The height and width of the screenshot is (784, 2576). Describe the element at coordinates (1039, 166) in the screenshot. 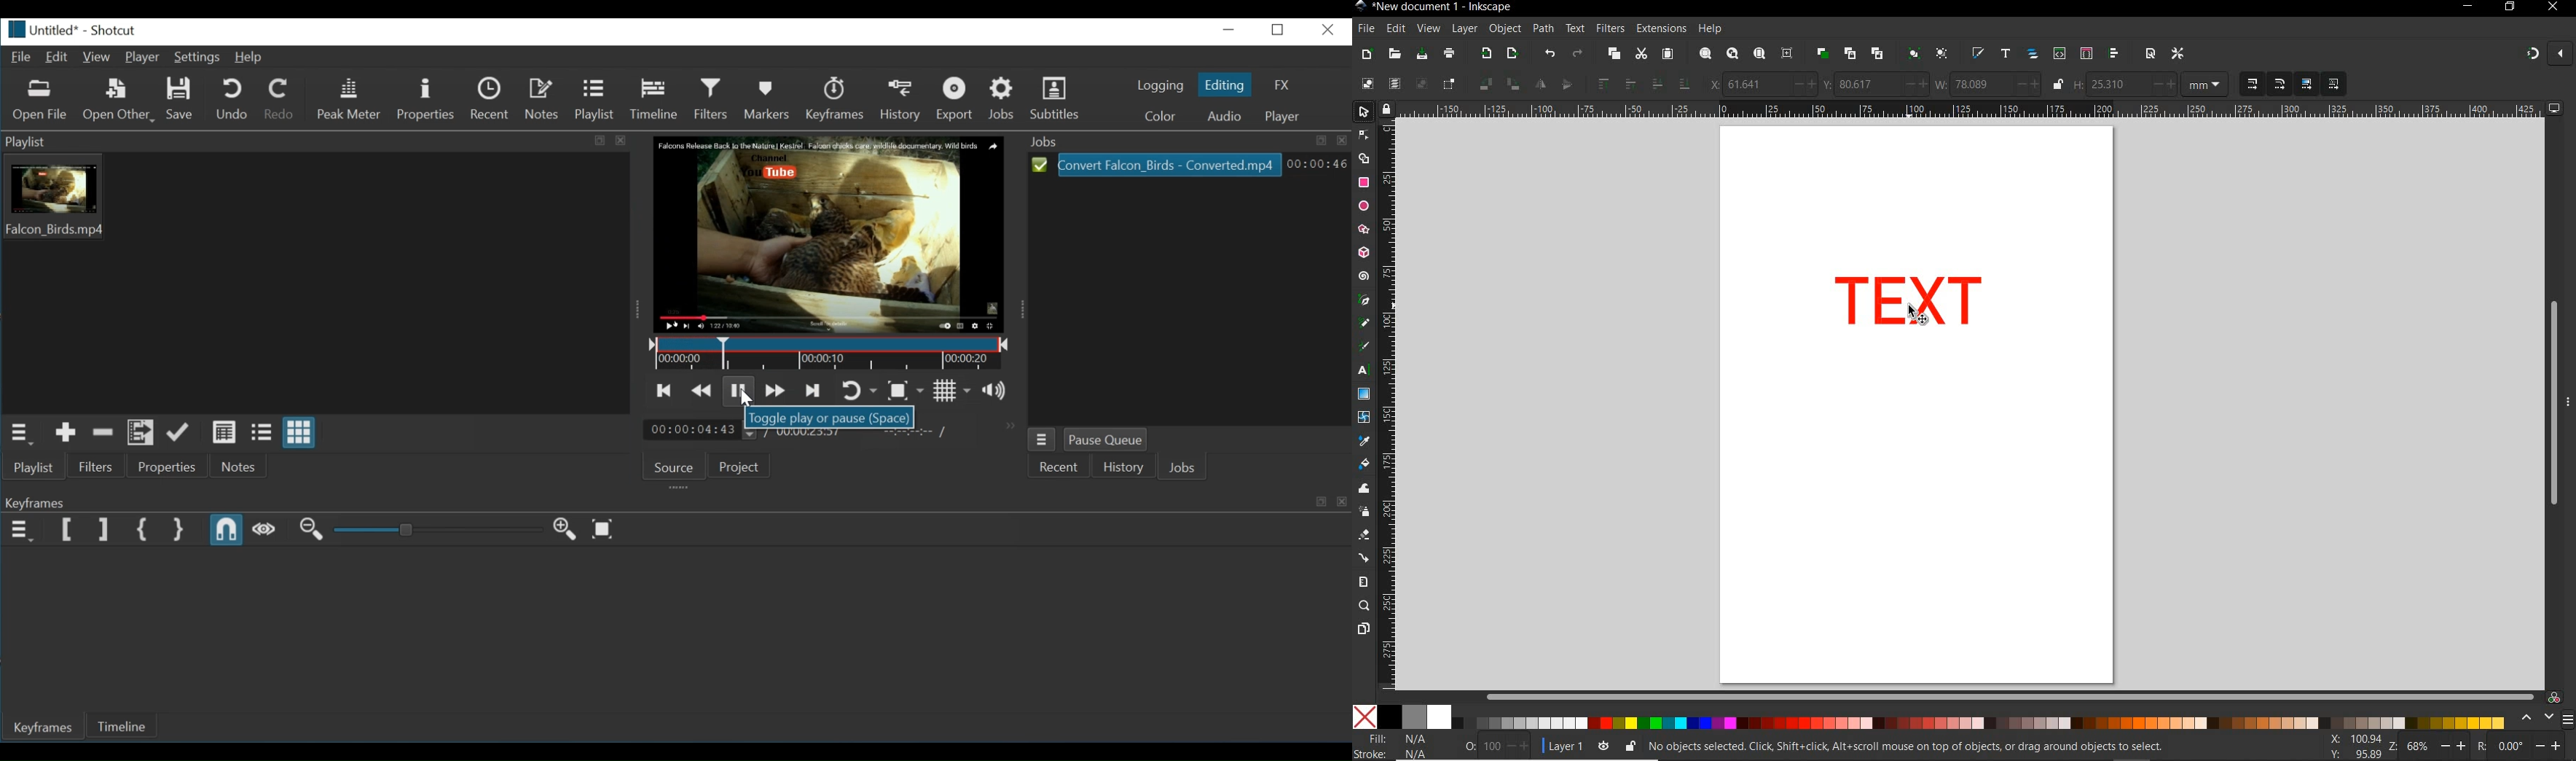

I see `Select icon` at that location.